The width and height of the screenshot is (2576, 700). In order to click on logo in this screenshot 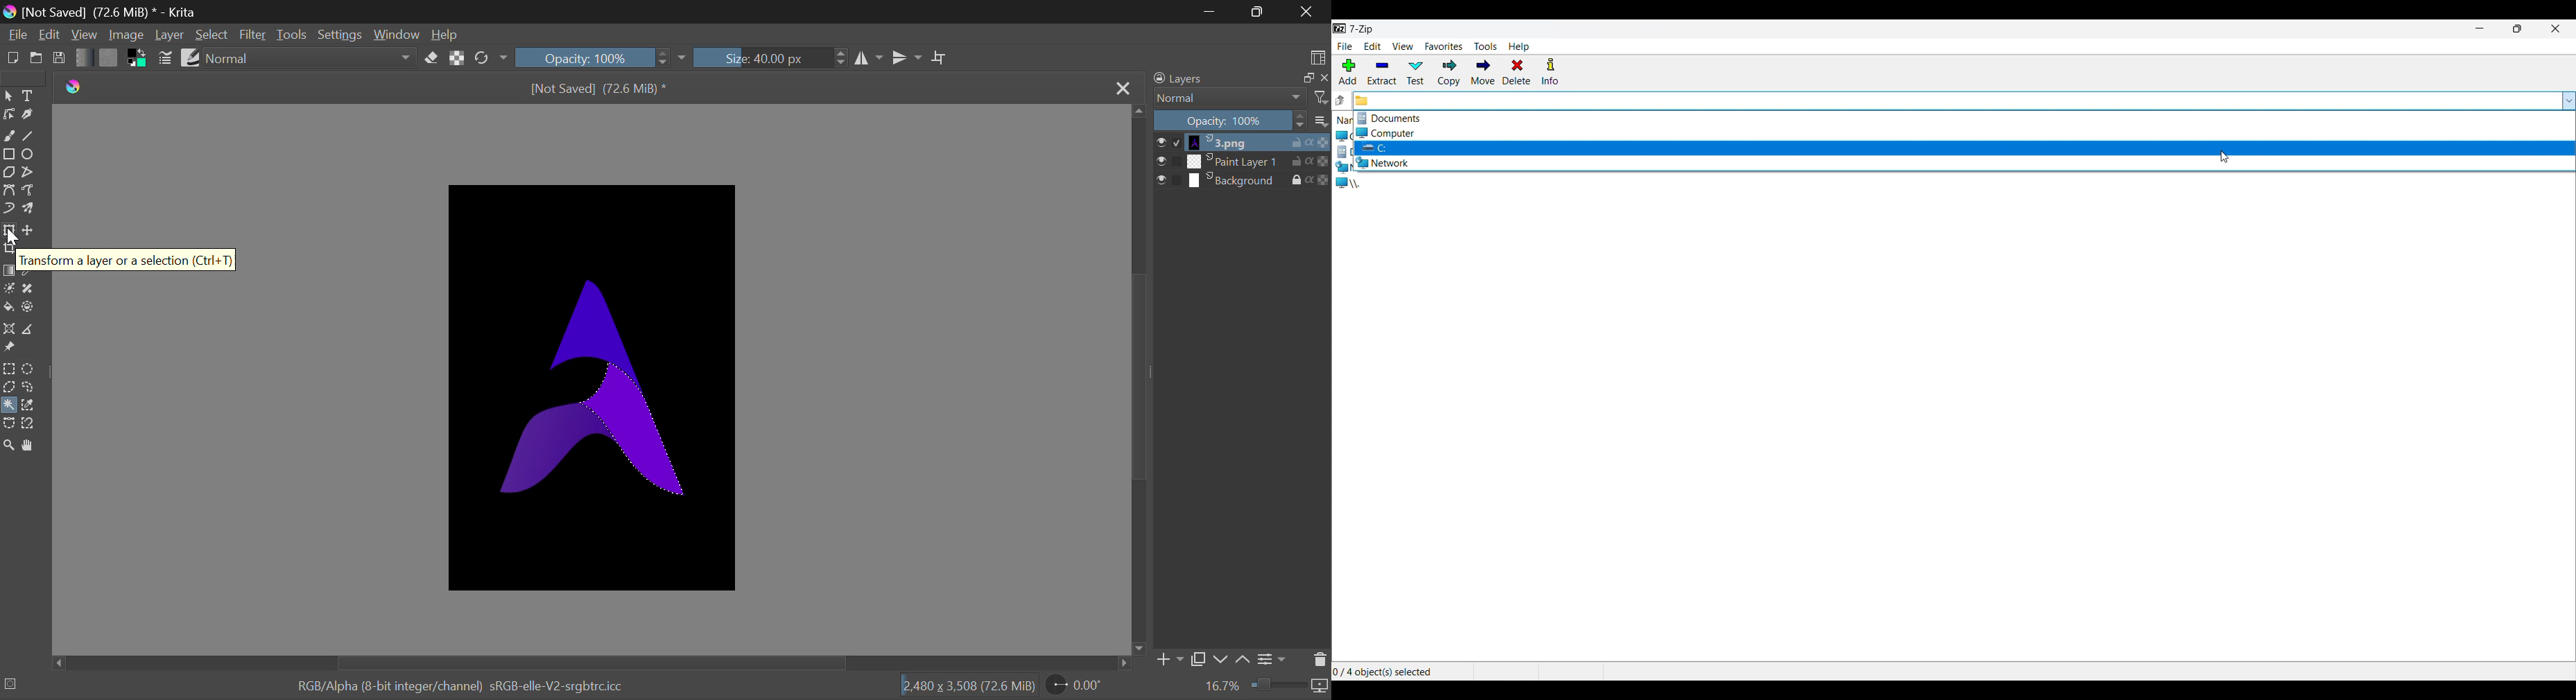, I will do `click(76, 87)`.